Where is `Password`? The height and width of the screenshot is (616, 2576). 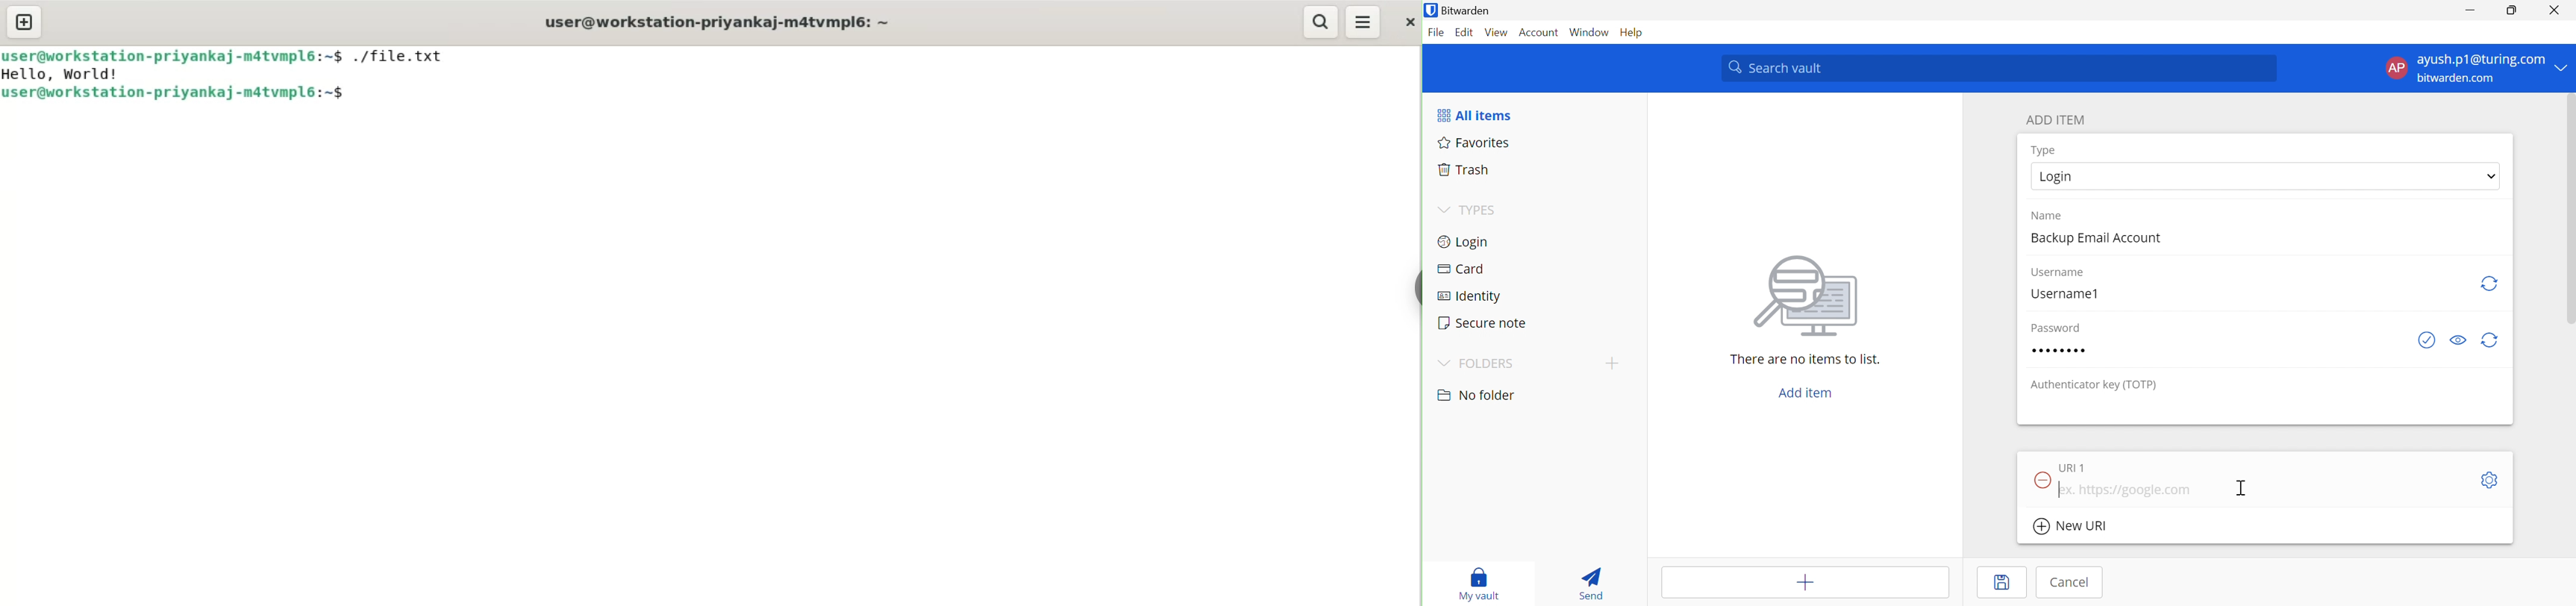 Password is located at coordinates (2056, 326).